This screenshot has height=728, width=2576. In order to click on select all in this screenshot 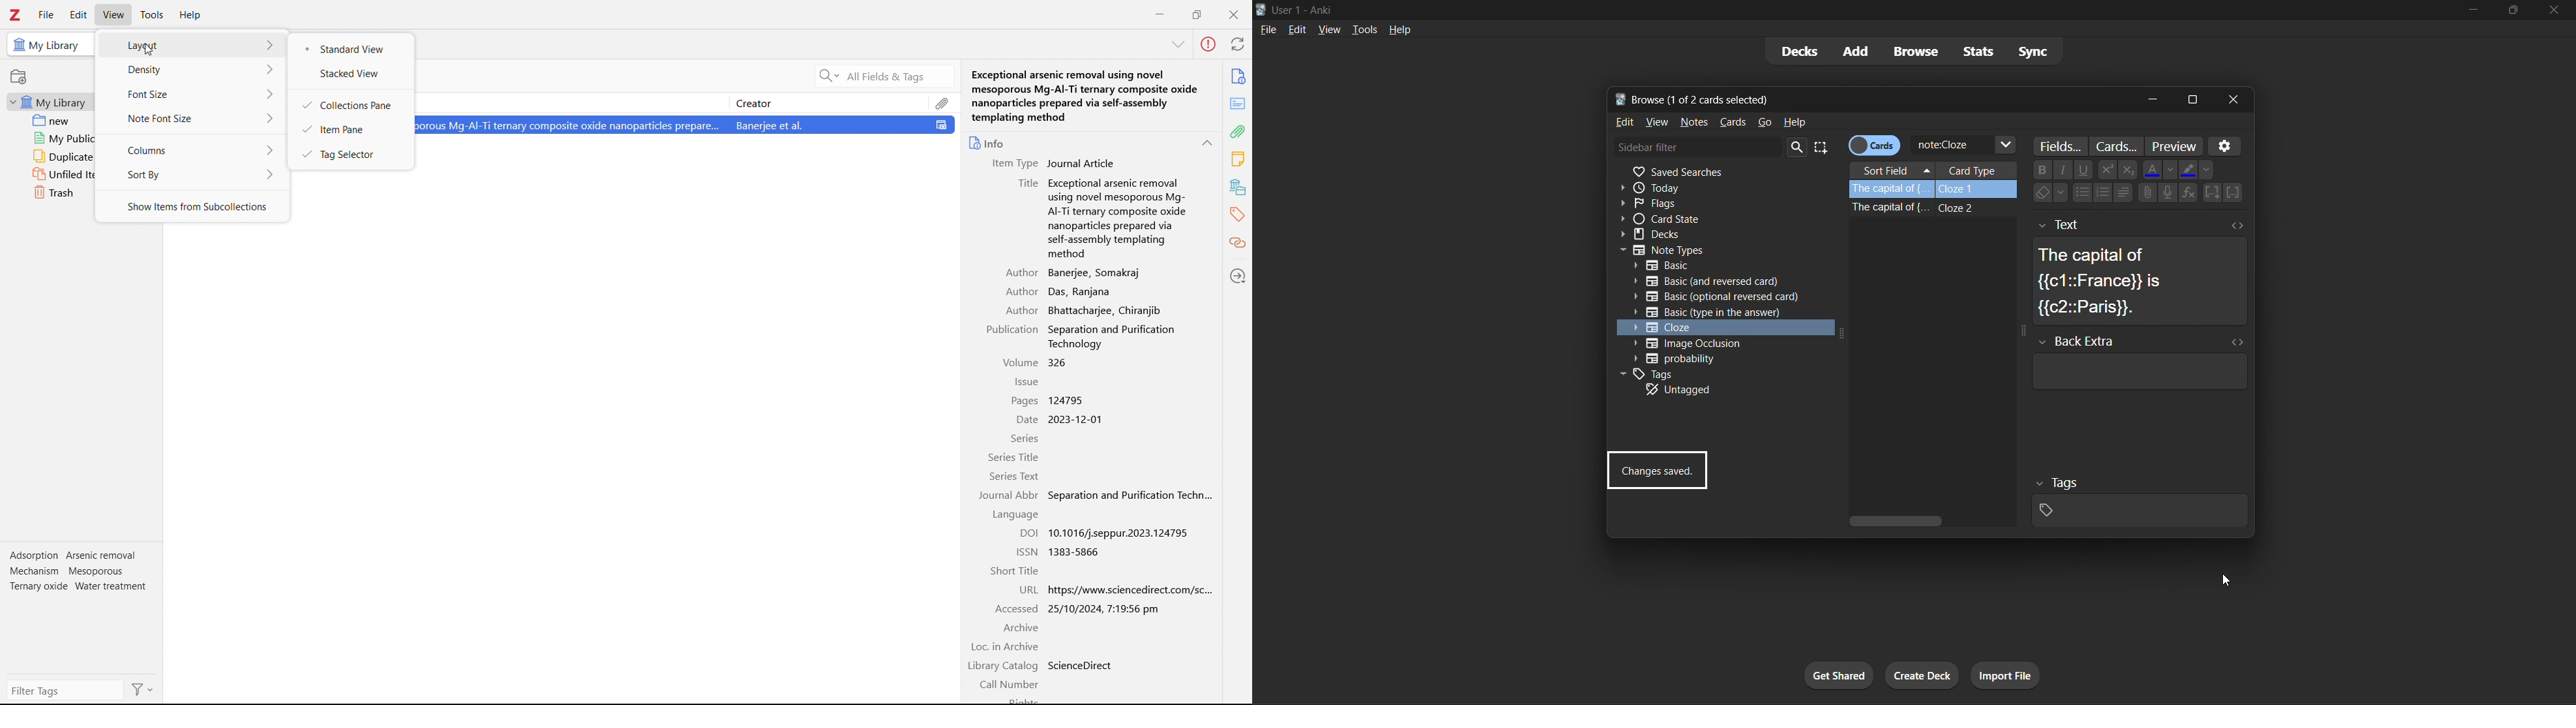, I will do `click(1826, 148)`.